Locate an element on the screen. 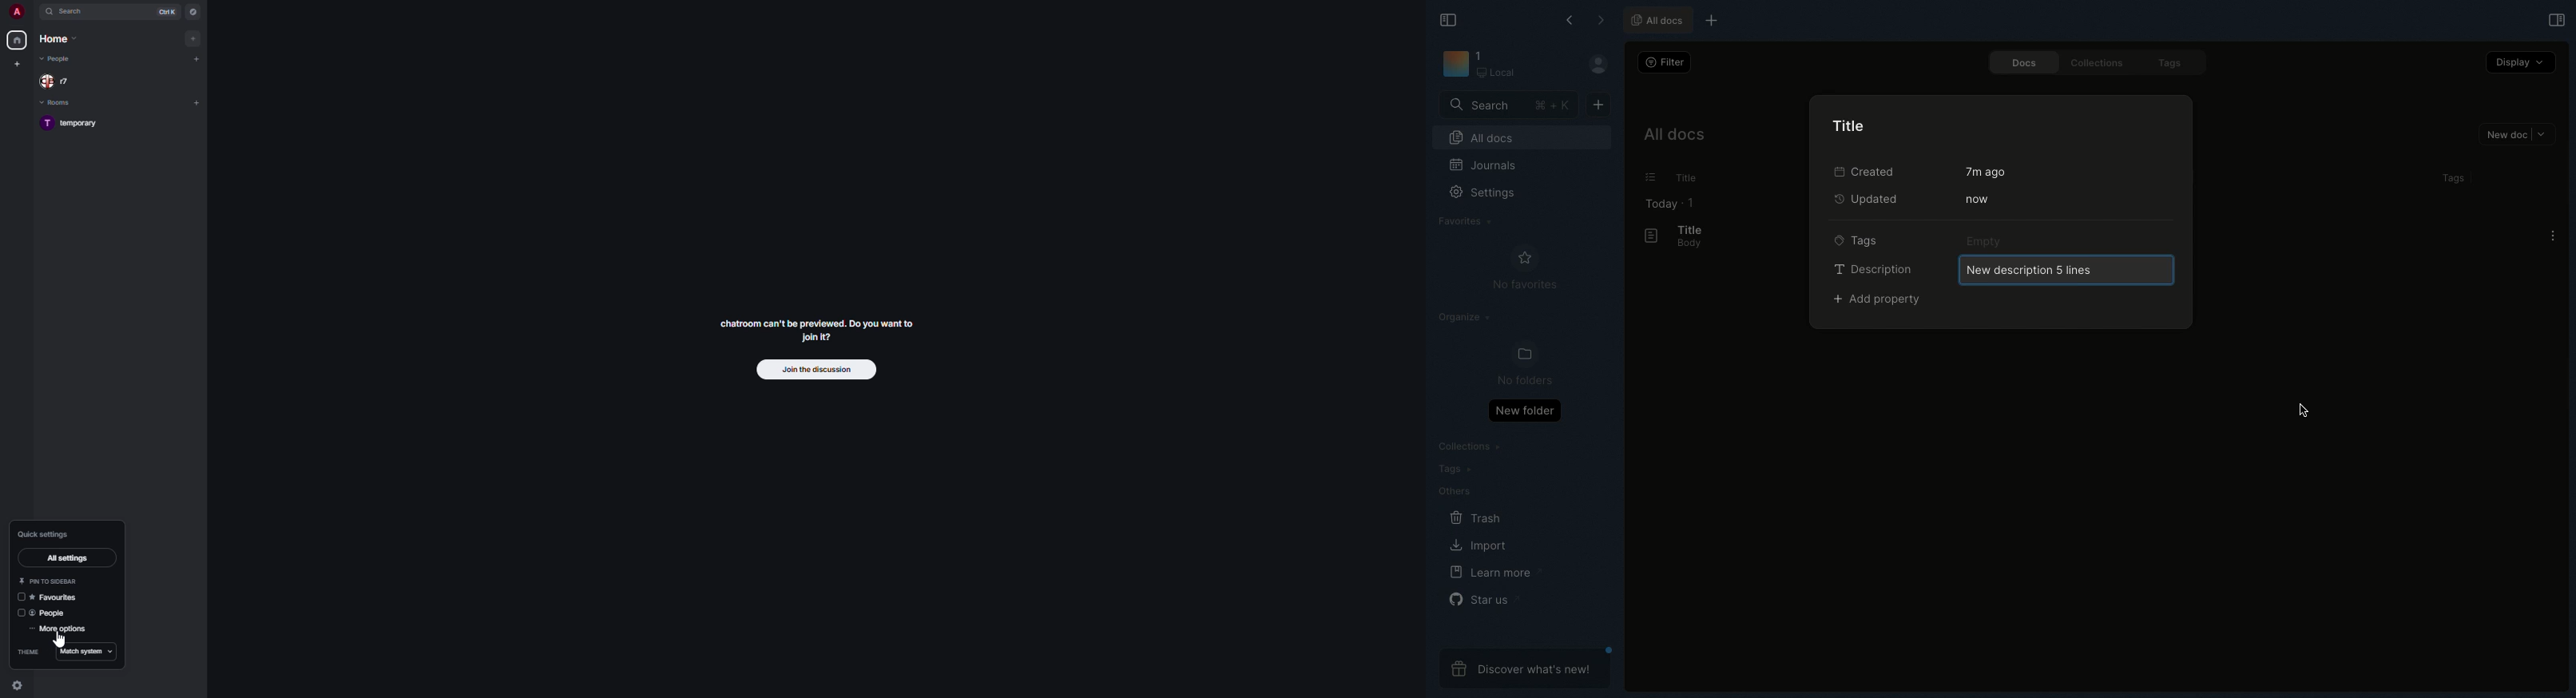  Journals is located at coordinates (1484, 167).